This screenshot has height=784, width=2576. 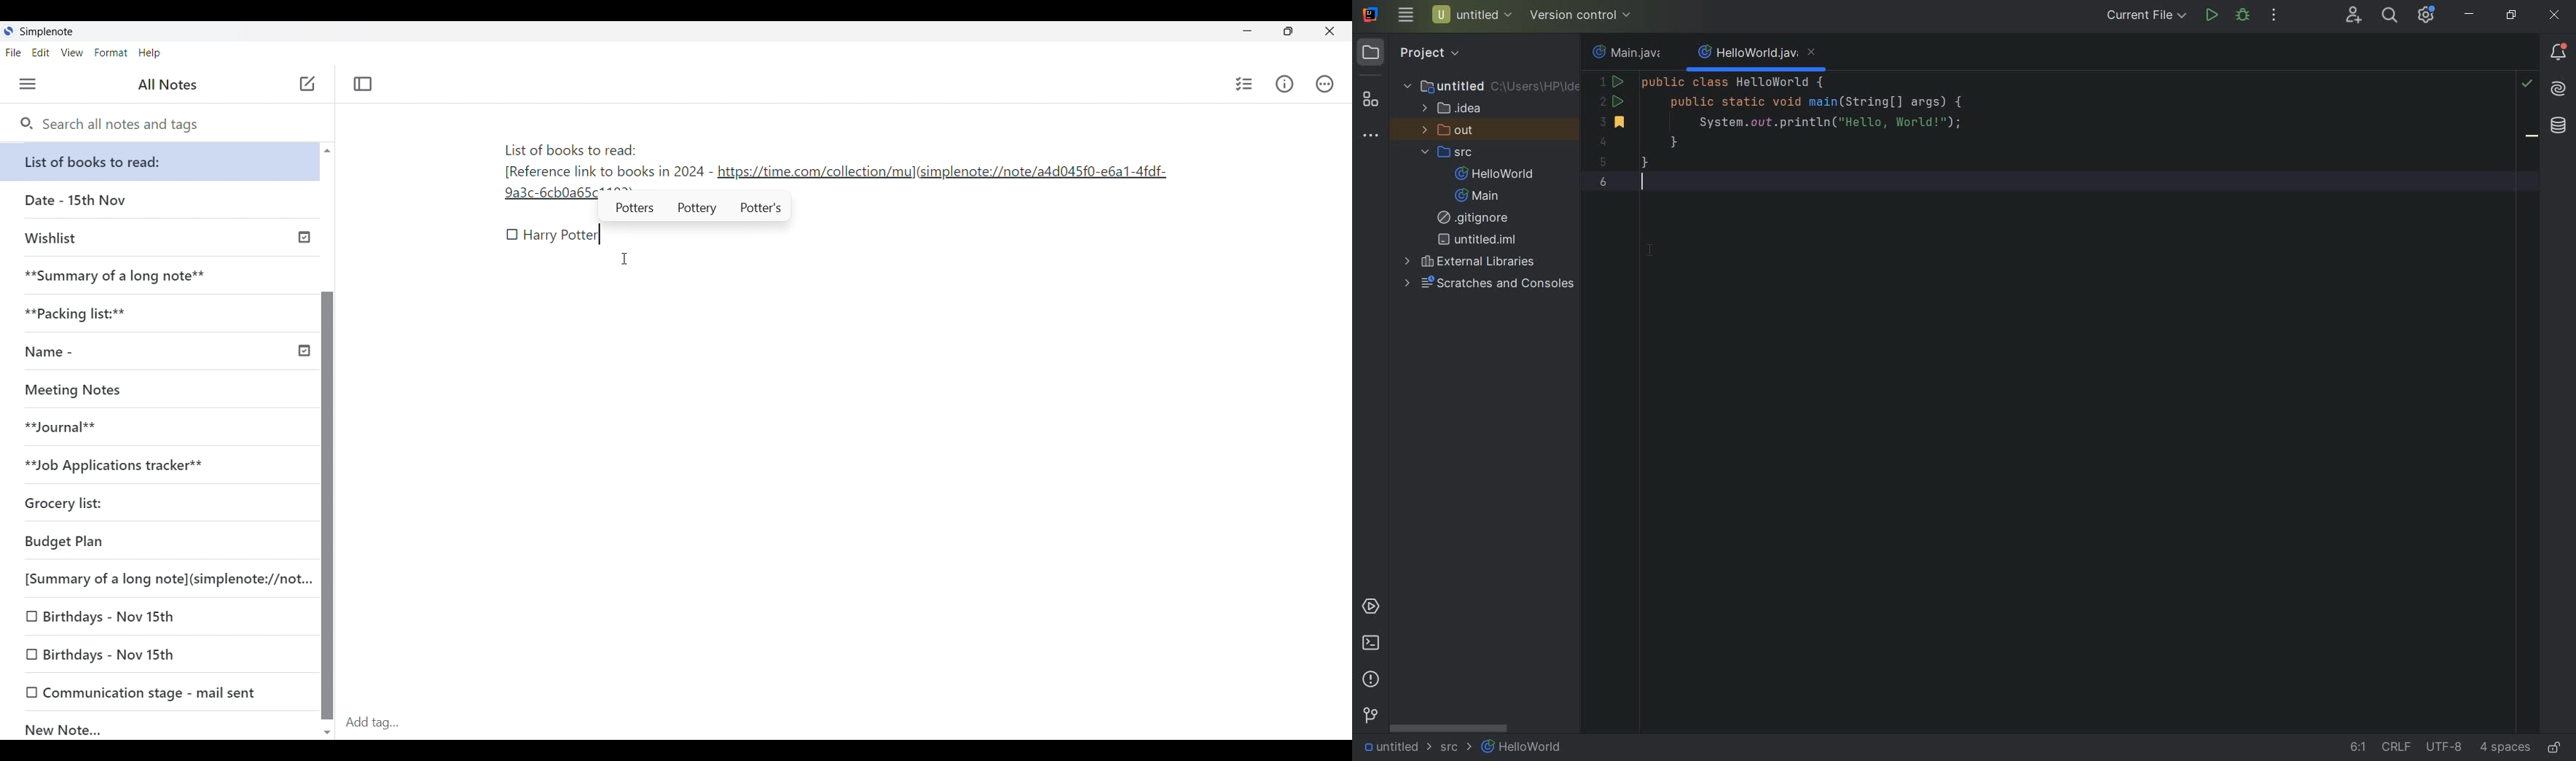 I want to click on **Journal**, so click(x=156, y=428).